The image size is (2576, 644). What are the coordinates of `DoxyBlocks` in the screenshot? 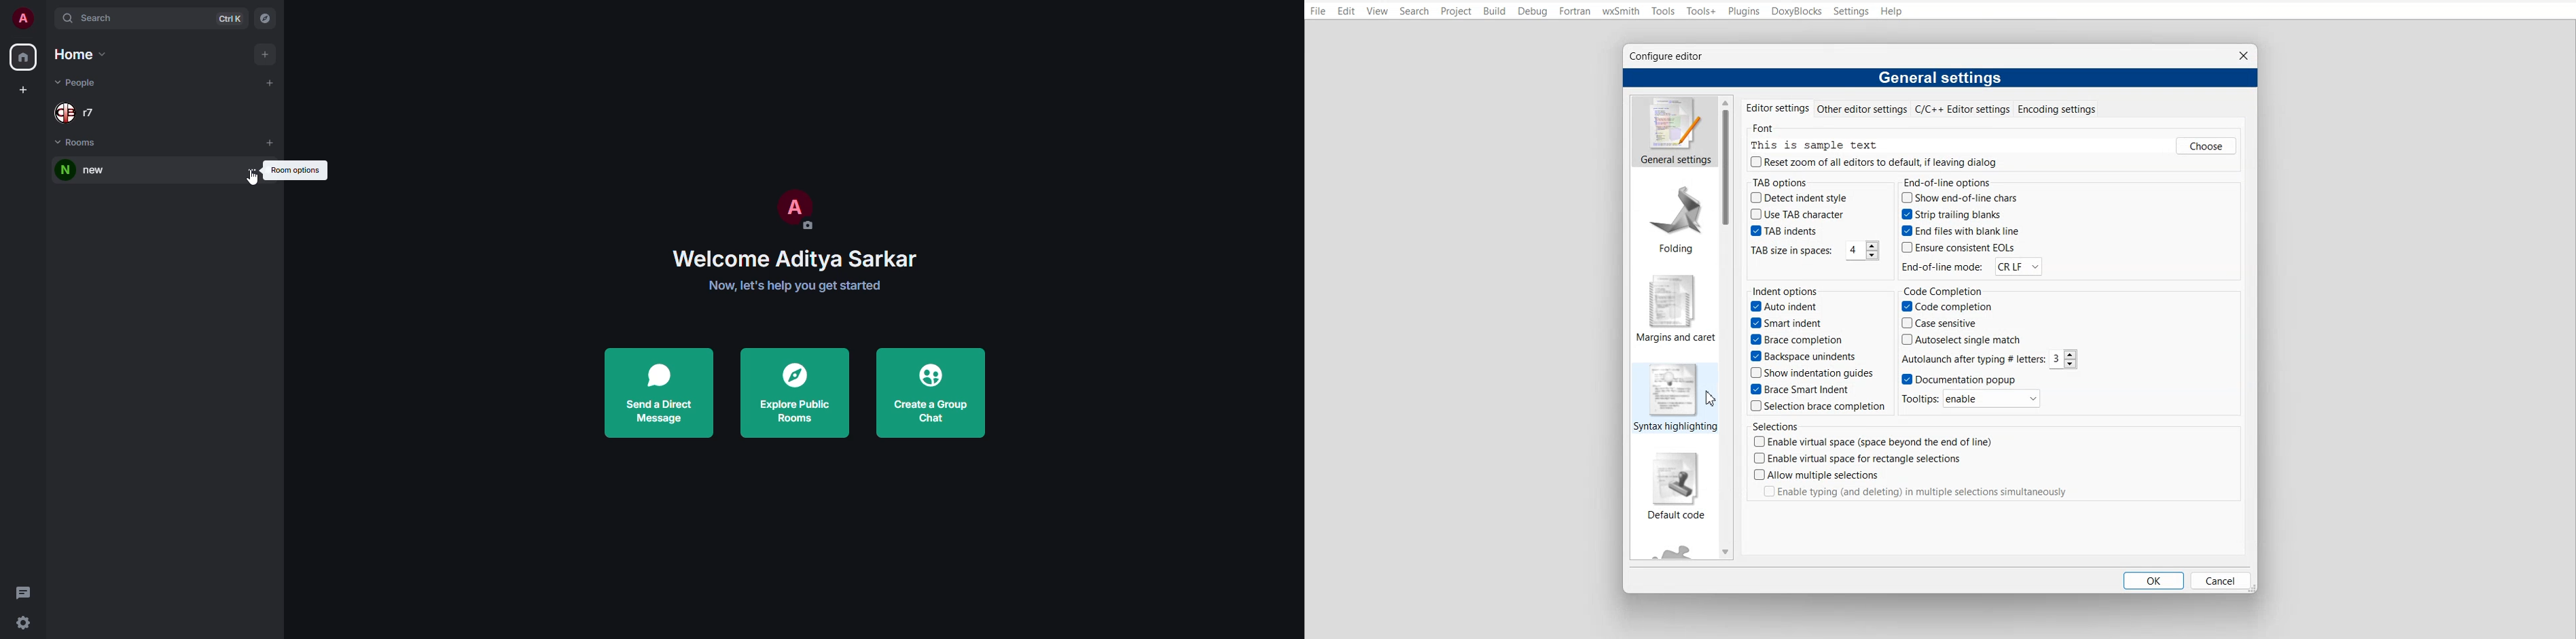 It's located at (1797, 11).